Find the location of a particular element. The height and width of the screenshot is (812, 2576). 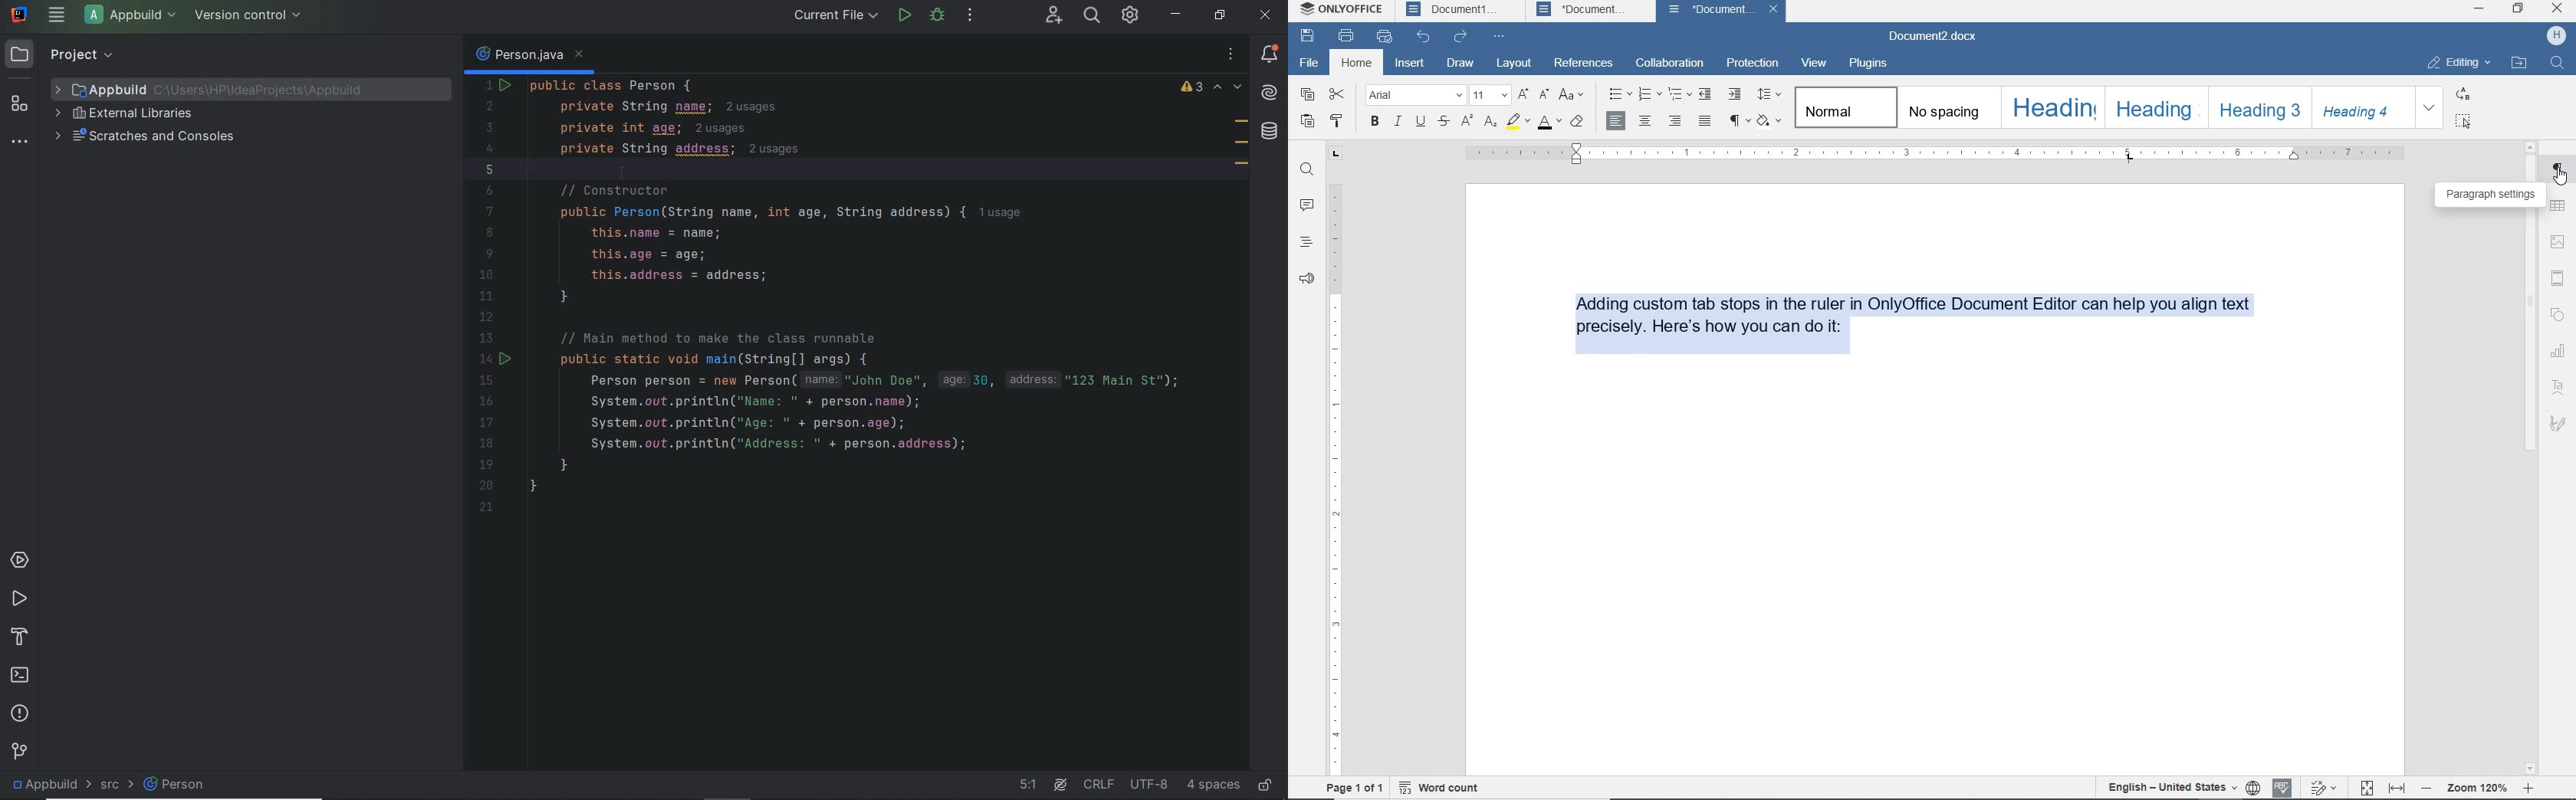

no spacing is located at coordinates (1946, 107).